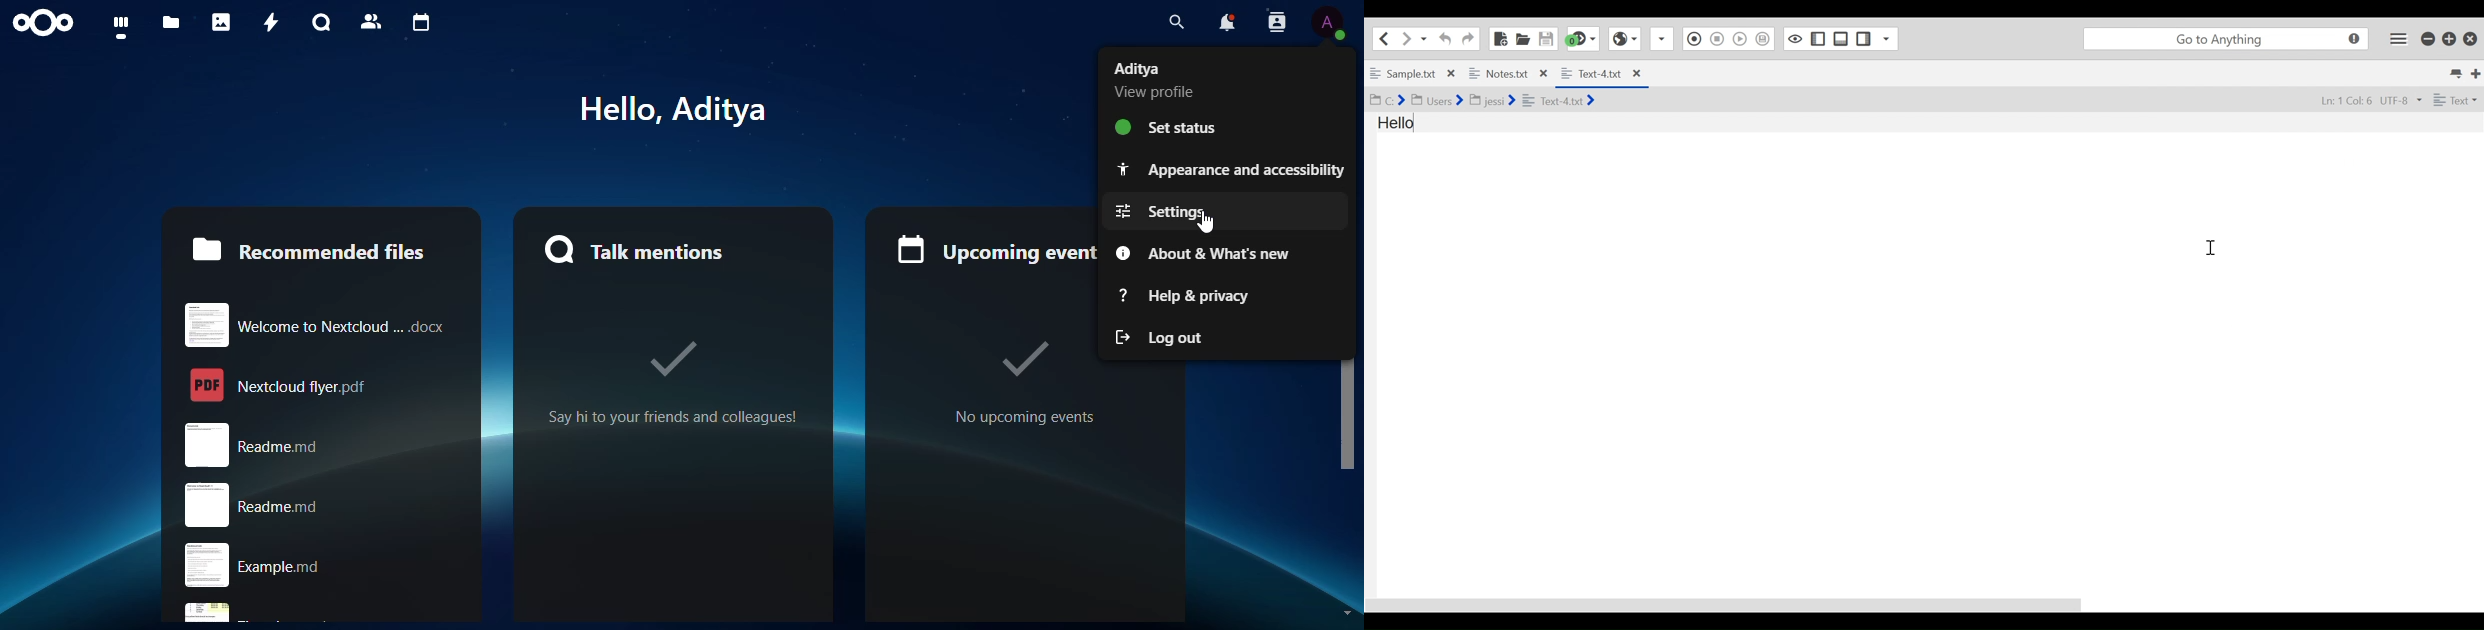  Describe the element at coordinates (1162, 81) in the screenshot. I see `view profile` at that location.